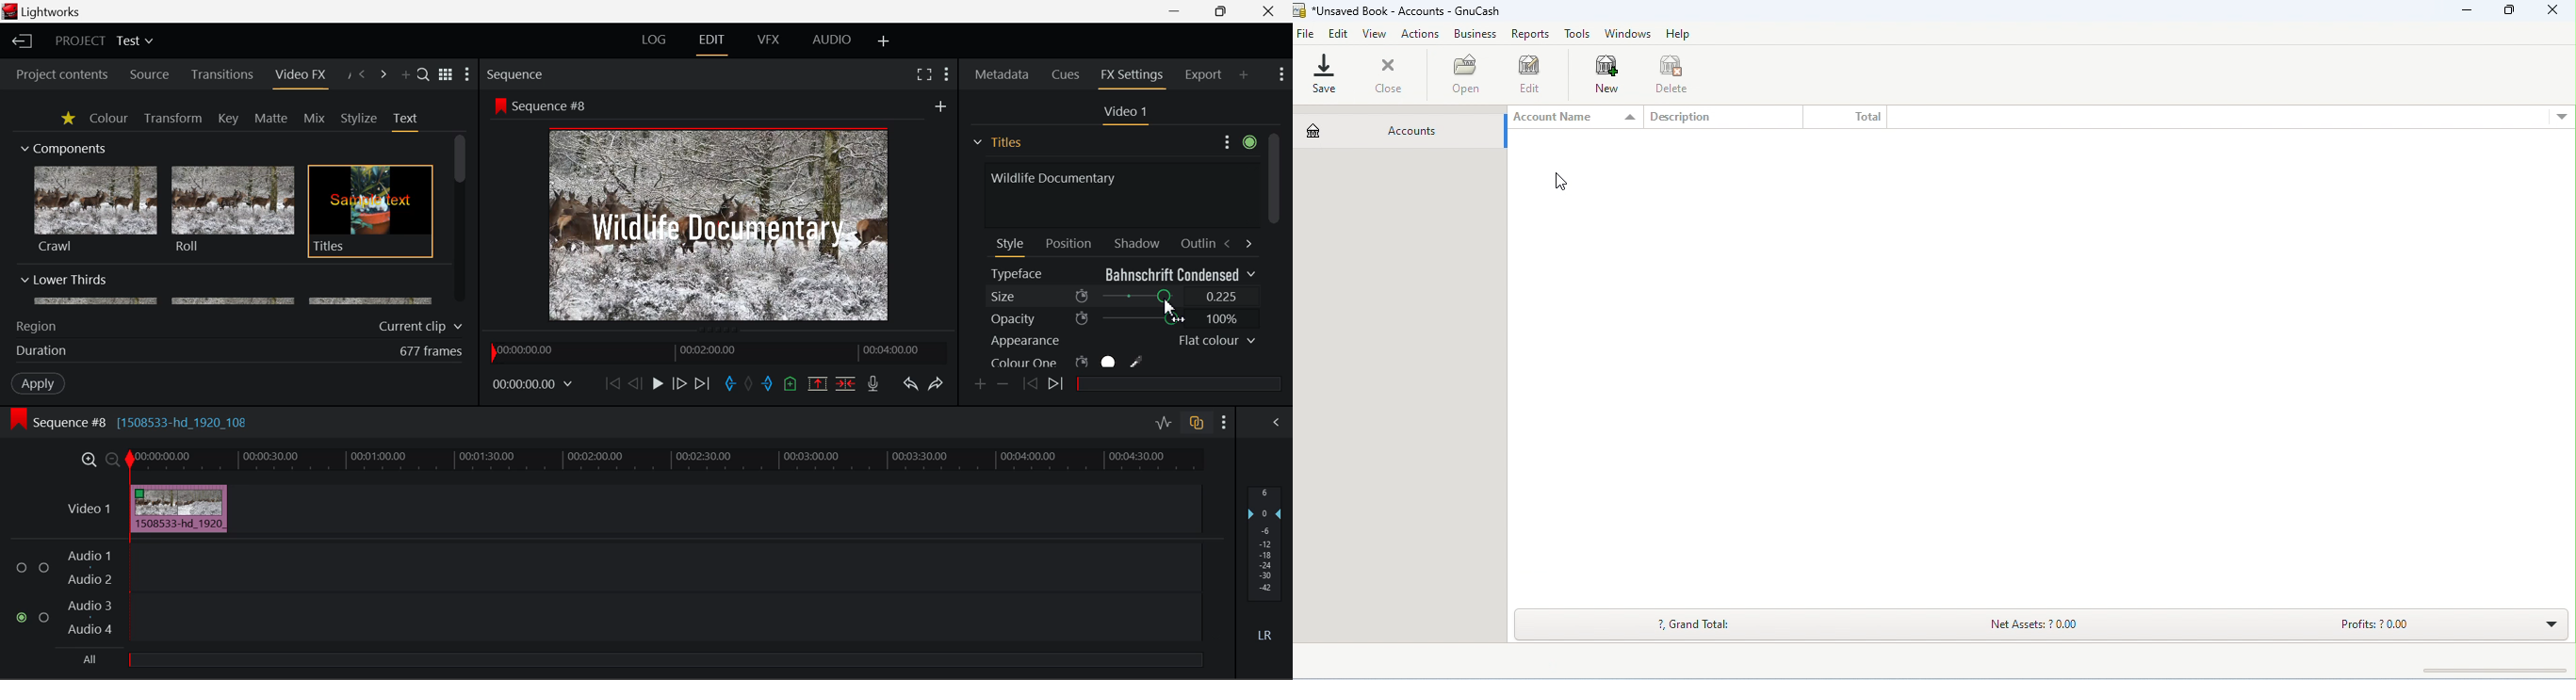 The width and height of the screenshot is (2576, 700). What do you see at coordinates (40, 382) in the screenshot?
I see `Apply` at bounding box center [40, 382].